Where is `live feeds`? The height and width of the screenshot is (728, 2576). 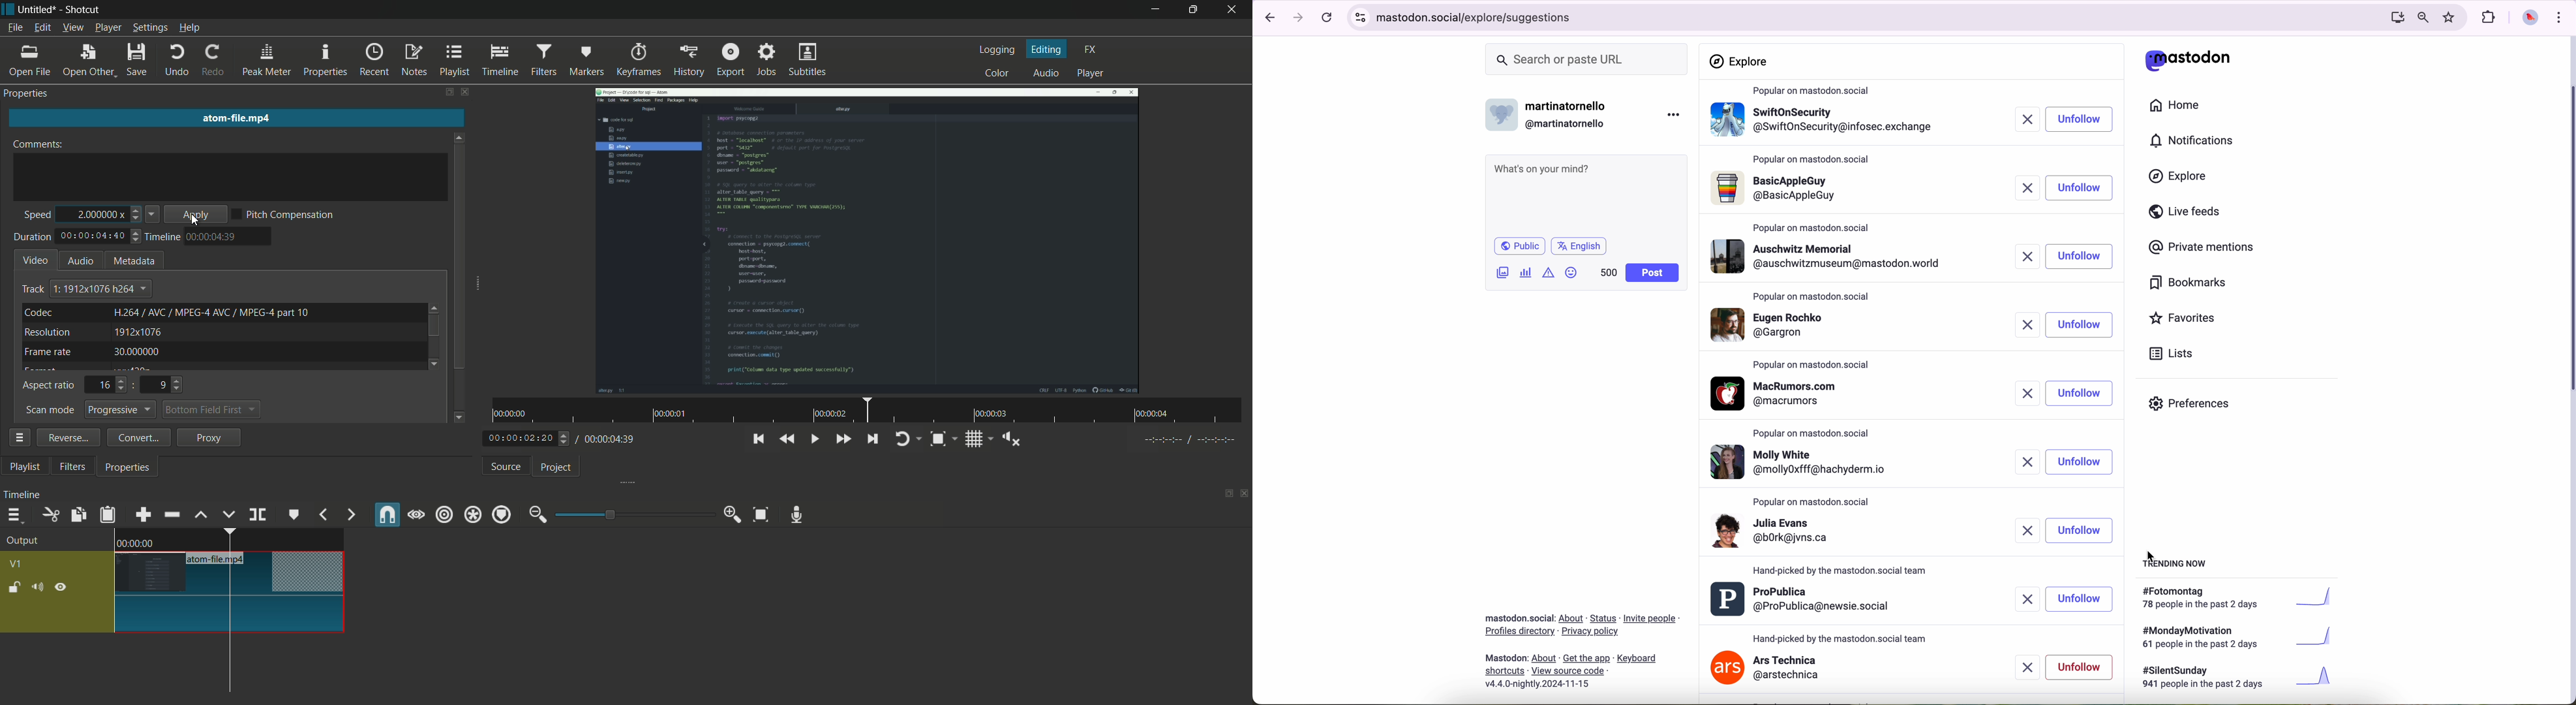 live feeds is located at coordinates (2188, 214).